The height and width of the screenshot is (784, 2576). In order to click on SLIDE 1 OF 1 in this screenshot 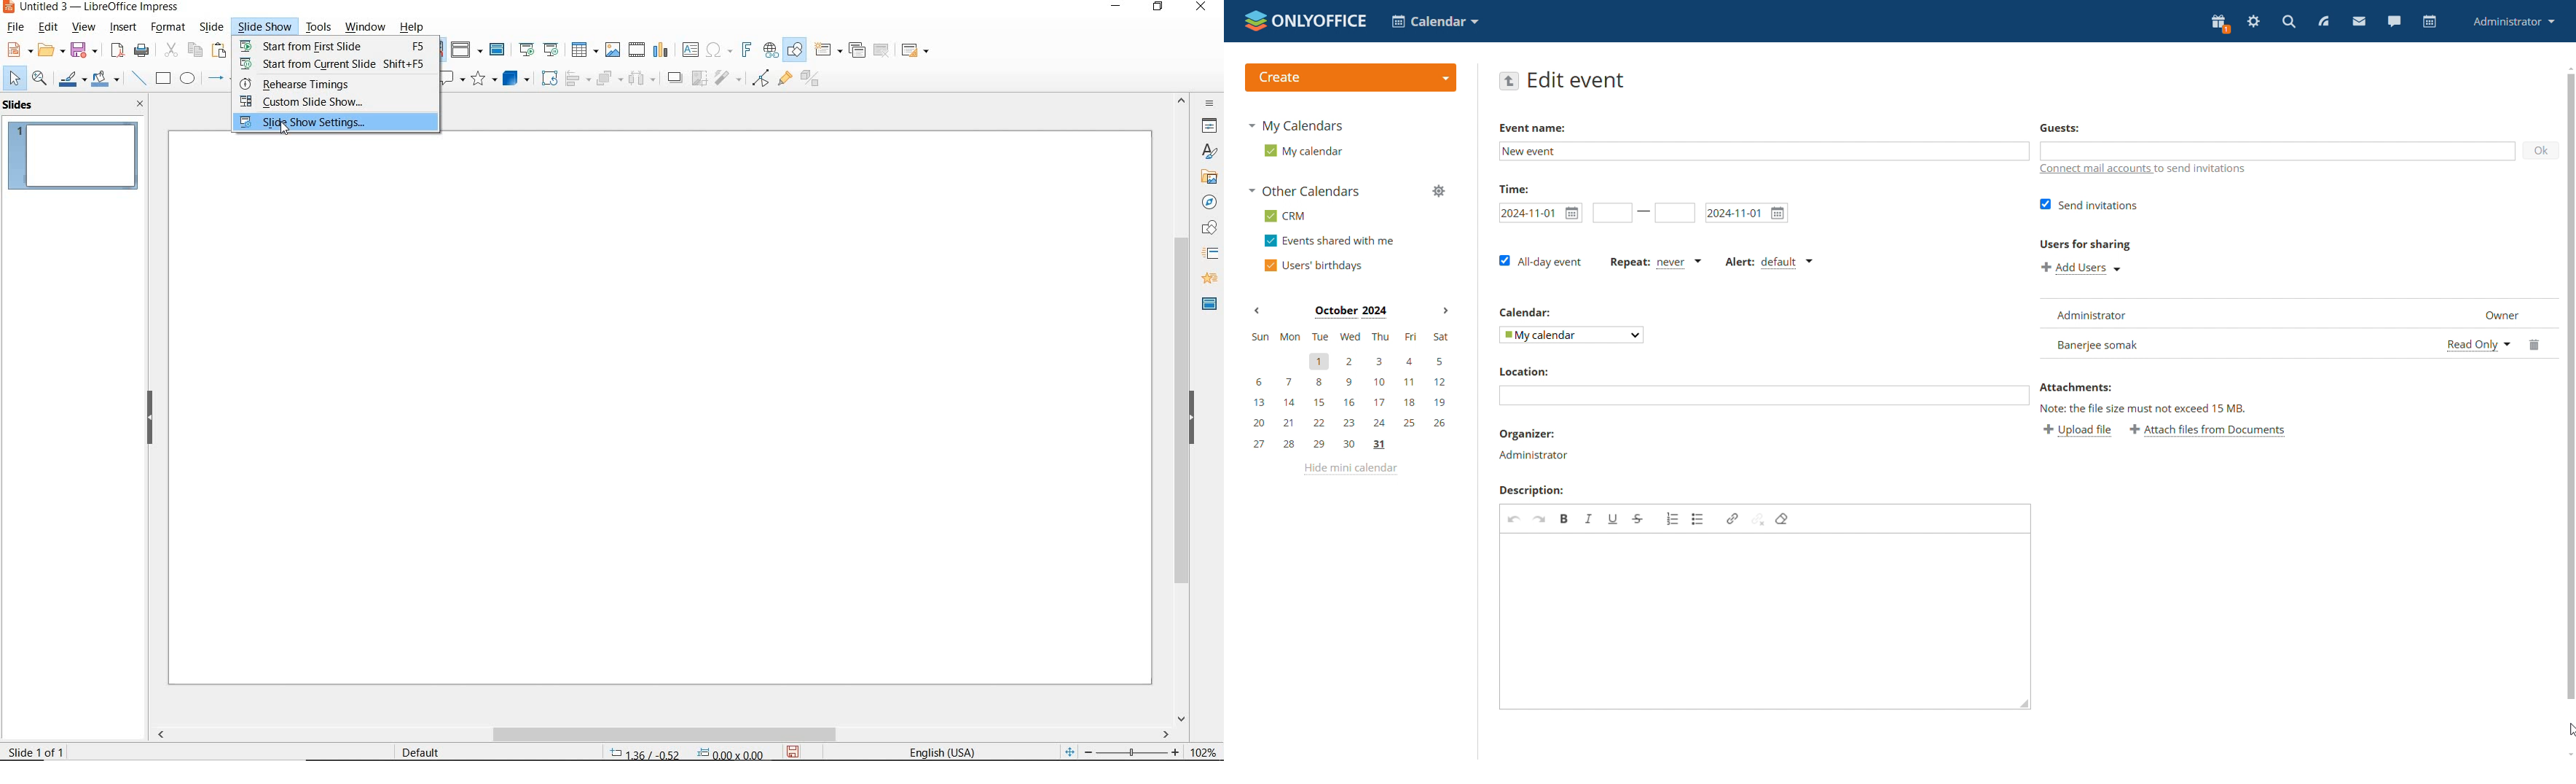, I will do `click(35, 752)`.